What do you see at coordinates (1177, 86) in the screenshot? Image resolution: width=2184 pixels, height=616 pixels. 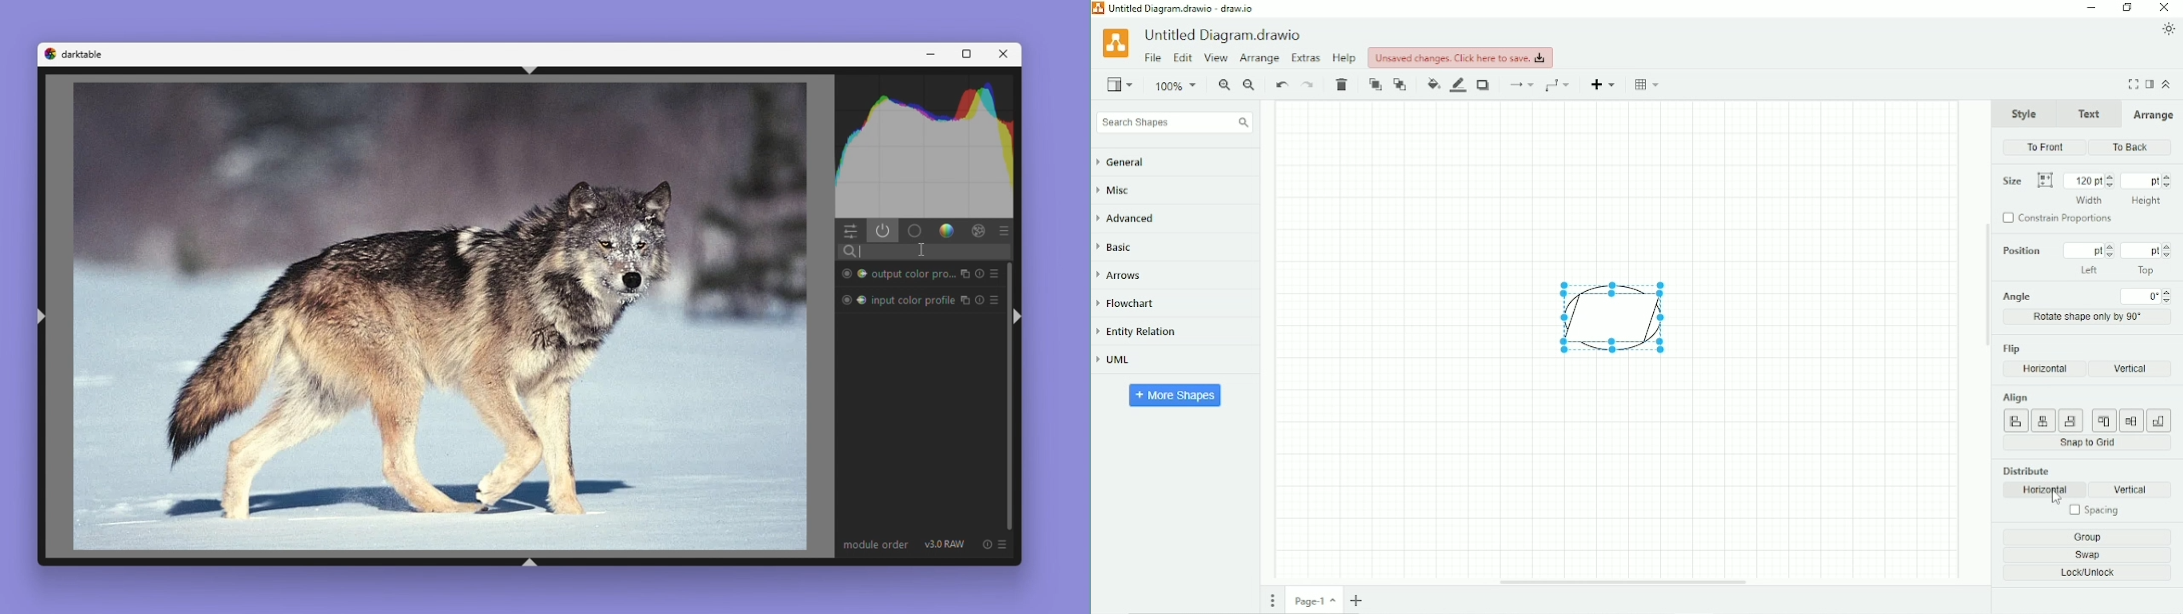 I see `Zoom factor` at bounding box center [1177, 86].